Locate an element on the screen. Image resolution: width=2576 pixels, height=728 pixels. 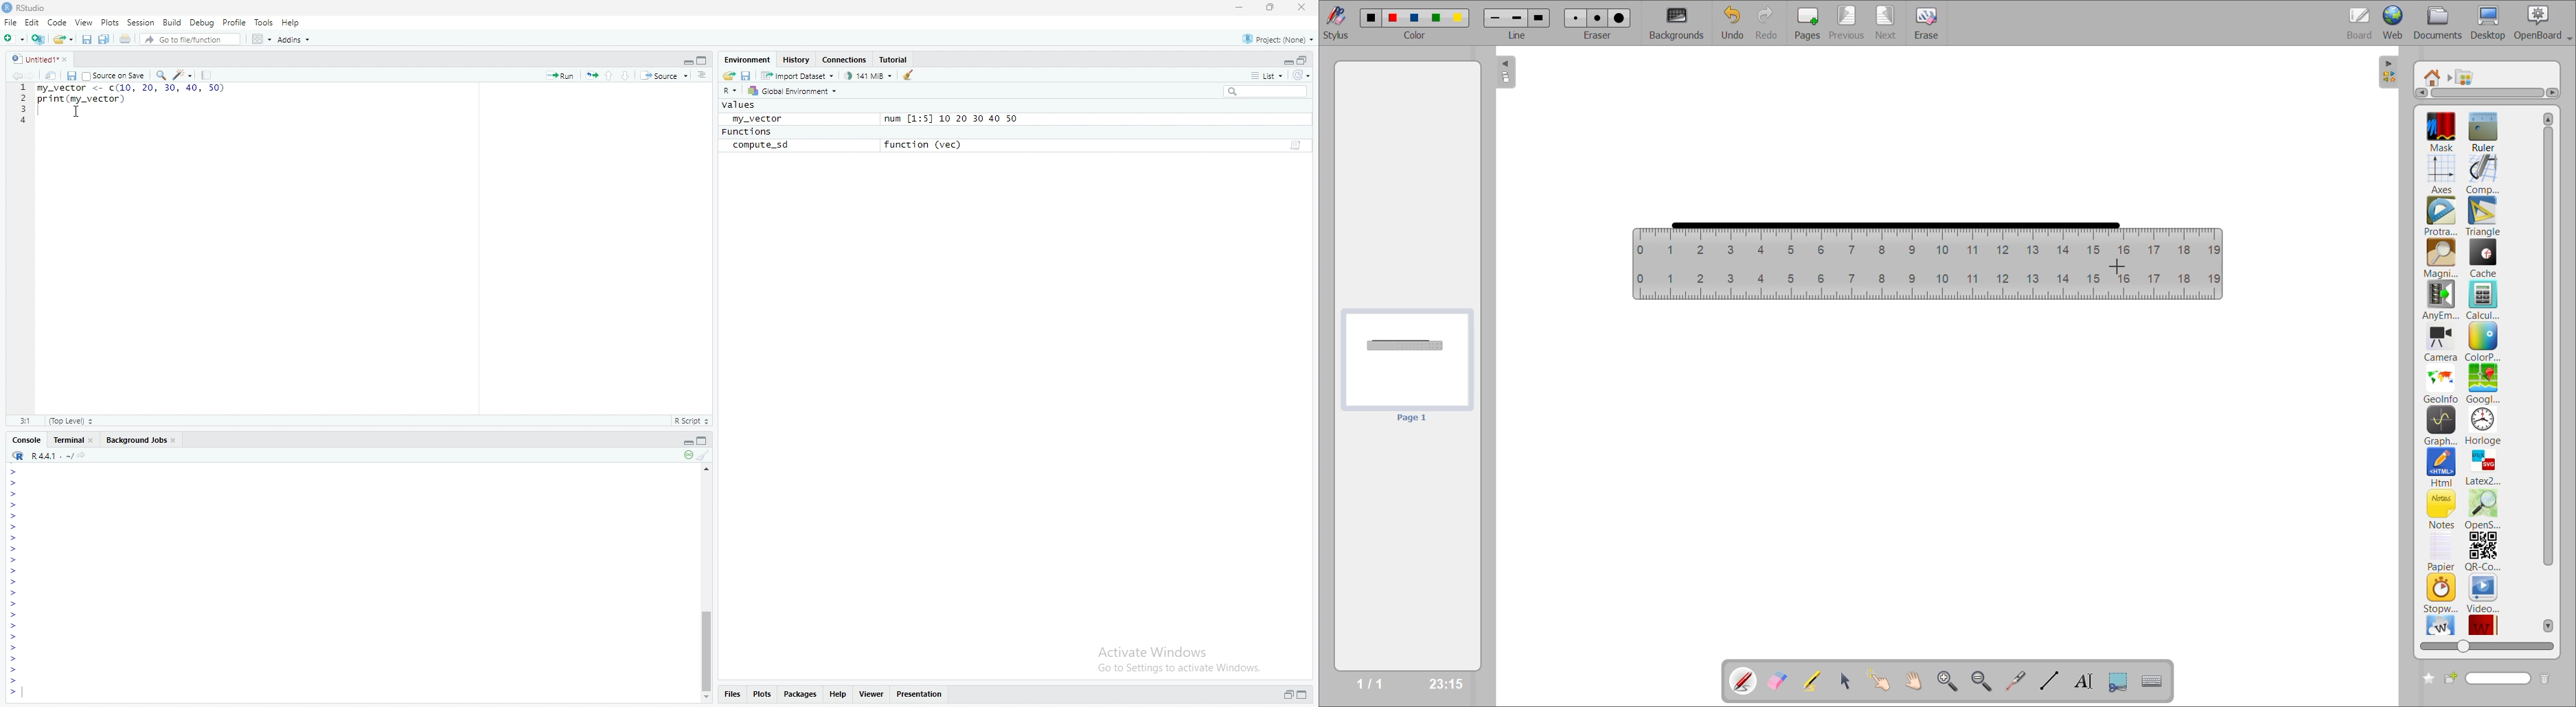
Console is located at coordinates (25, 440).